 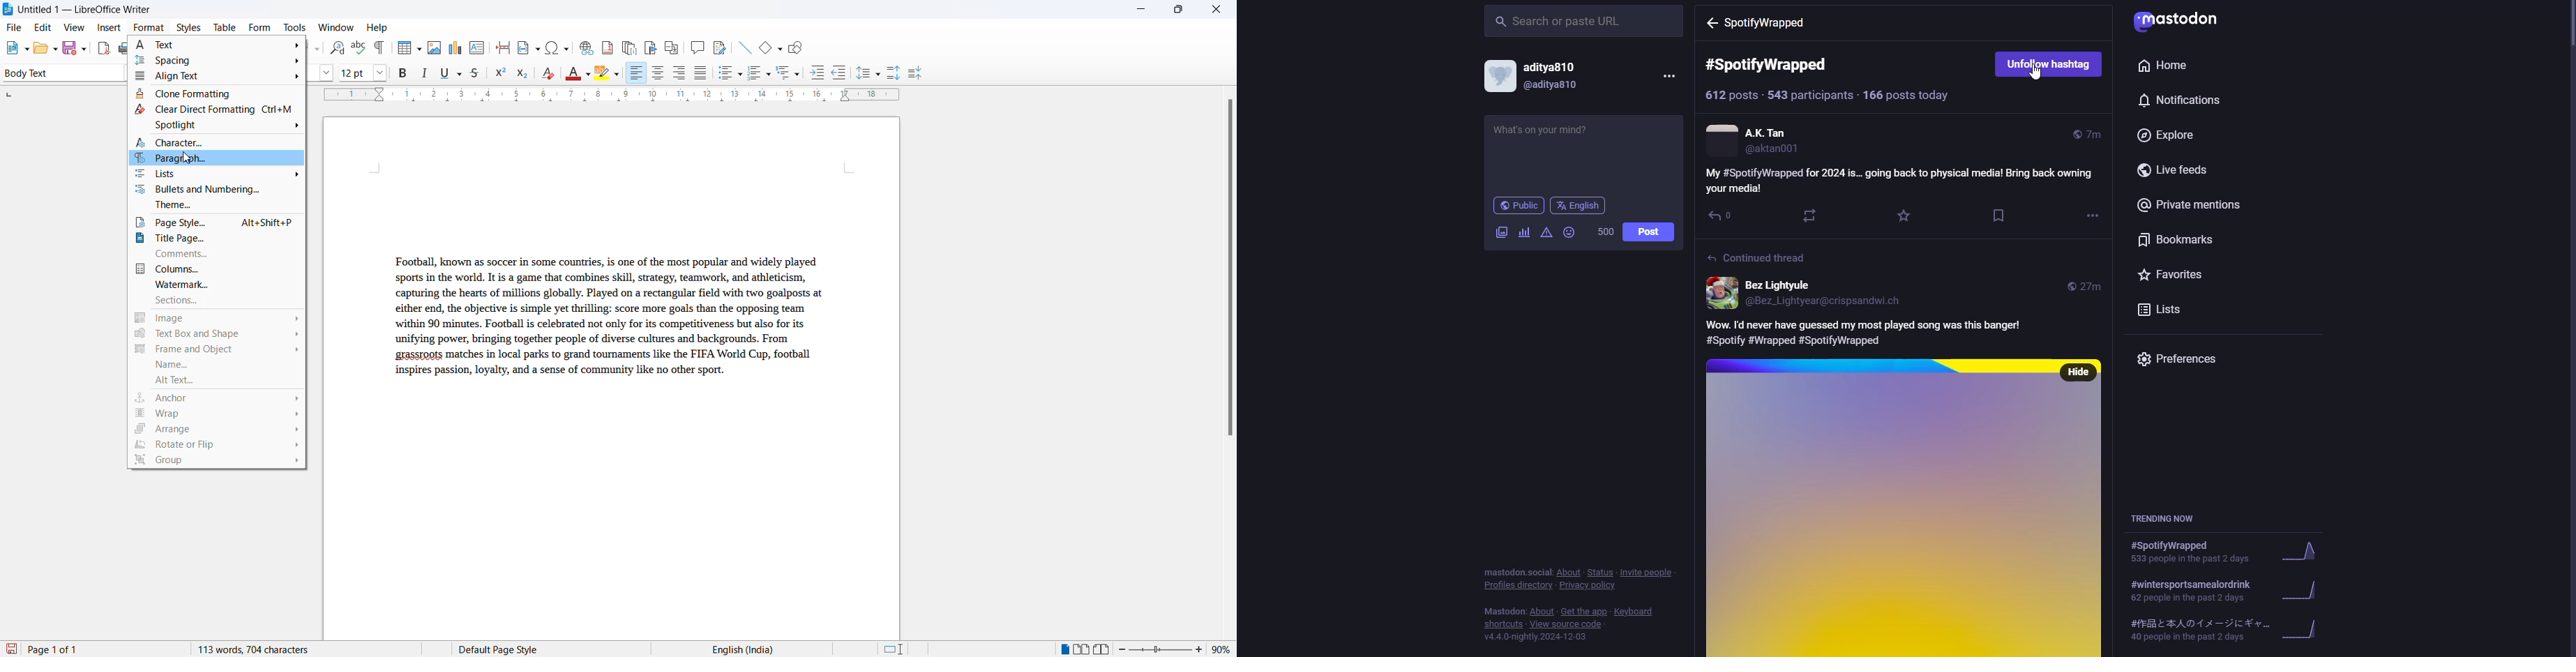 I want to click on bullets and numbering, so click(x=221, y=190).